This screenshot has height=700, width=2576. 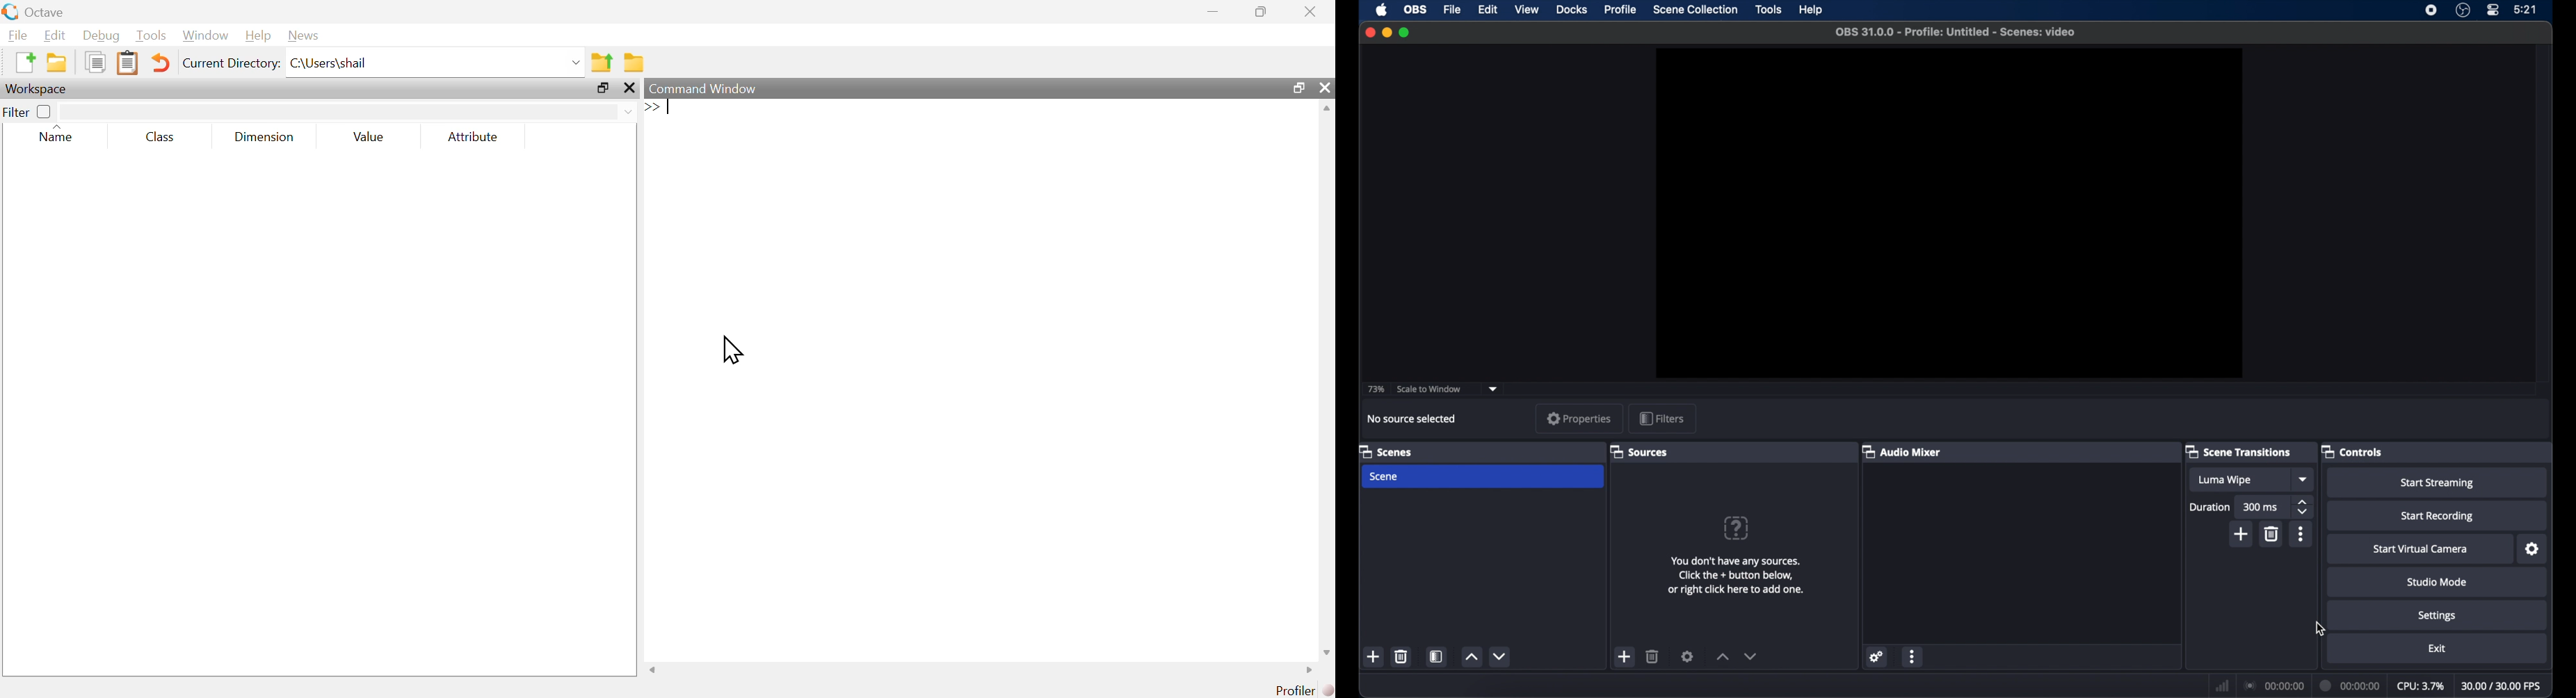 I want to click on close, so click(x=630, y=89).